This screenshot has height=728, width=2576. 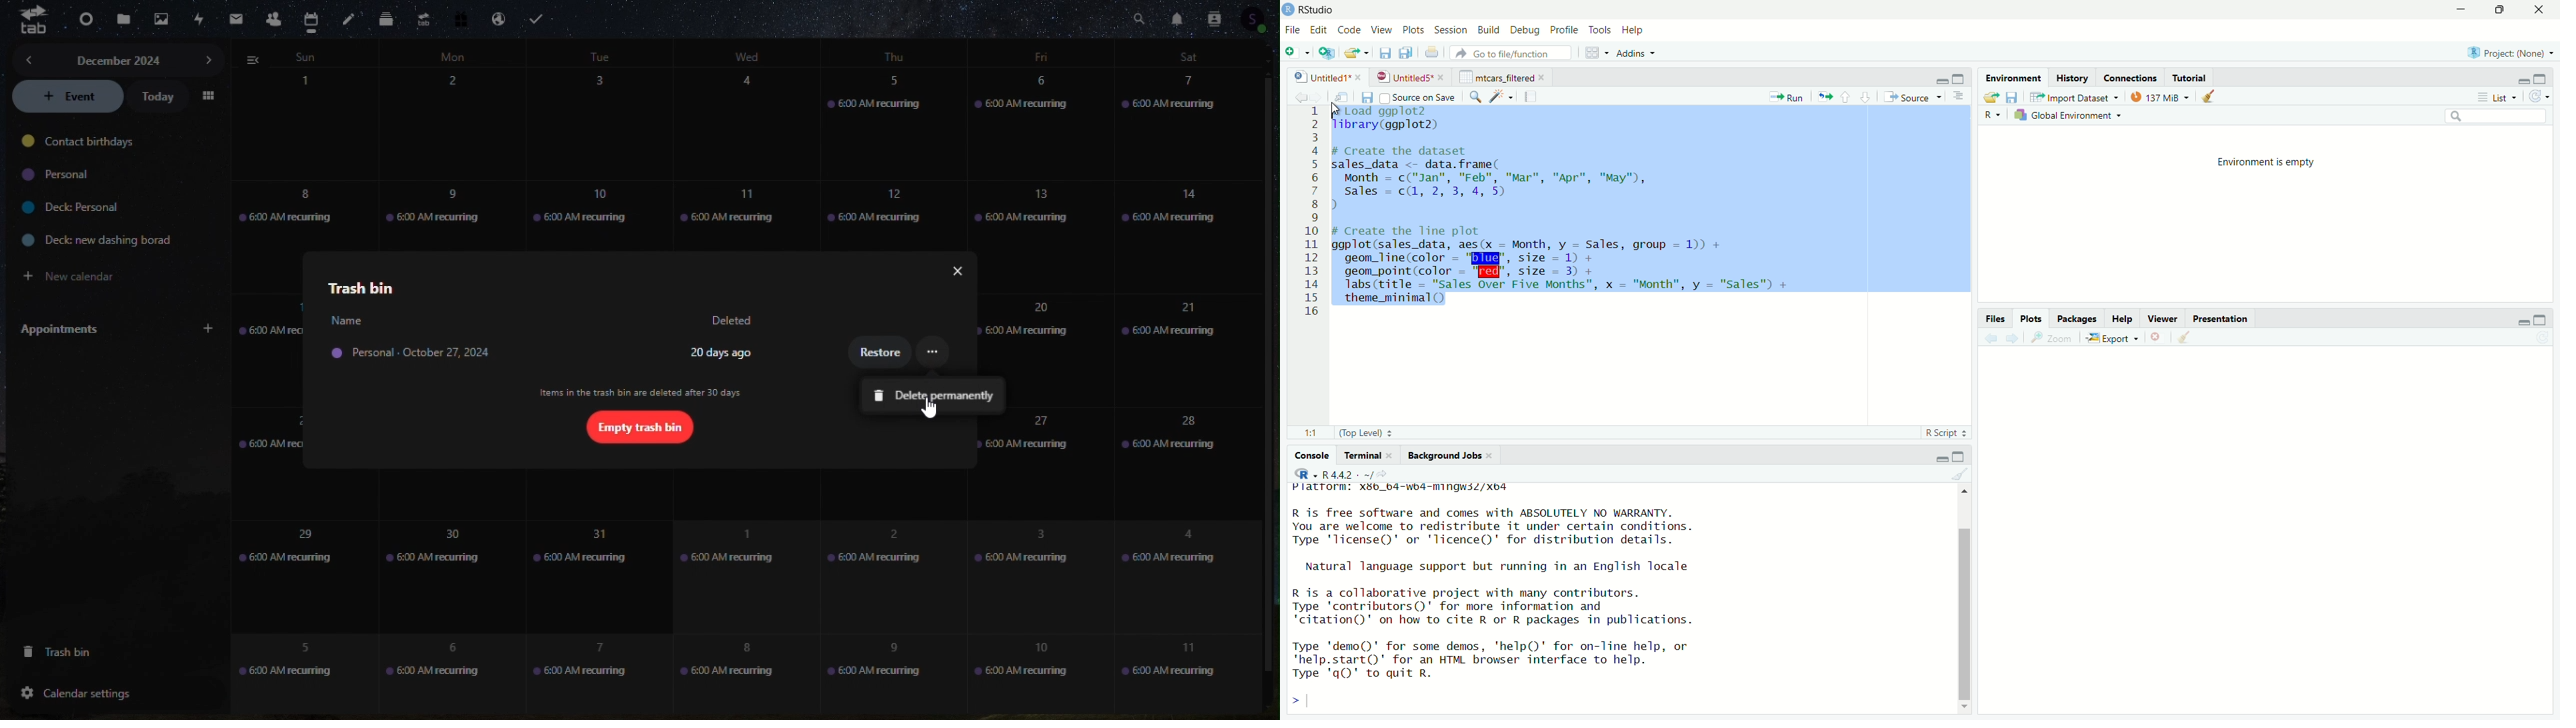 What do you see at coordinates (2065, 116) in the screenshot?
I see `global environment` at bounding box center [2065, 116].